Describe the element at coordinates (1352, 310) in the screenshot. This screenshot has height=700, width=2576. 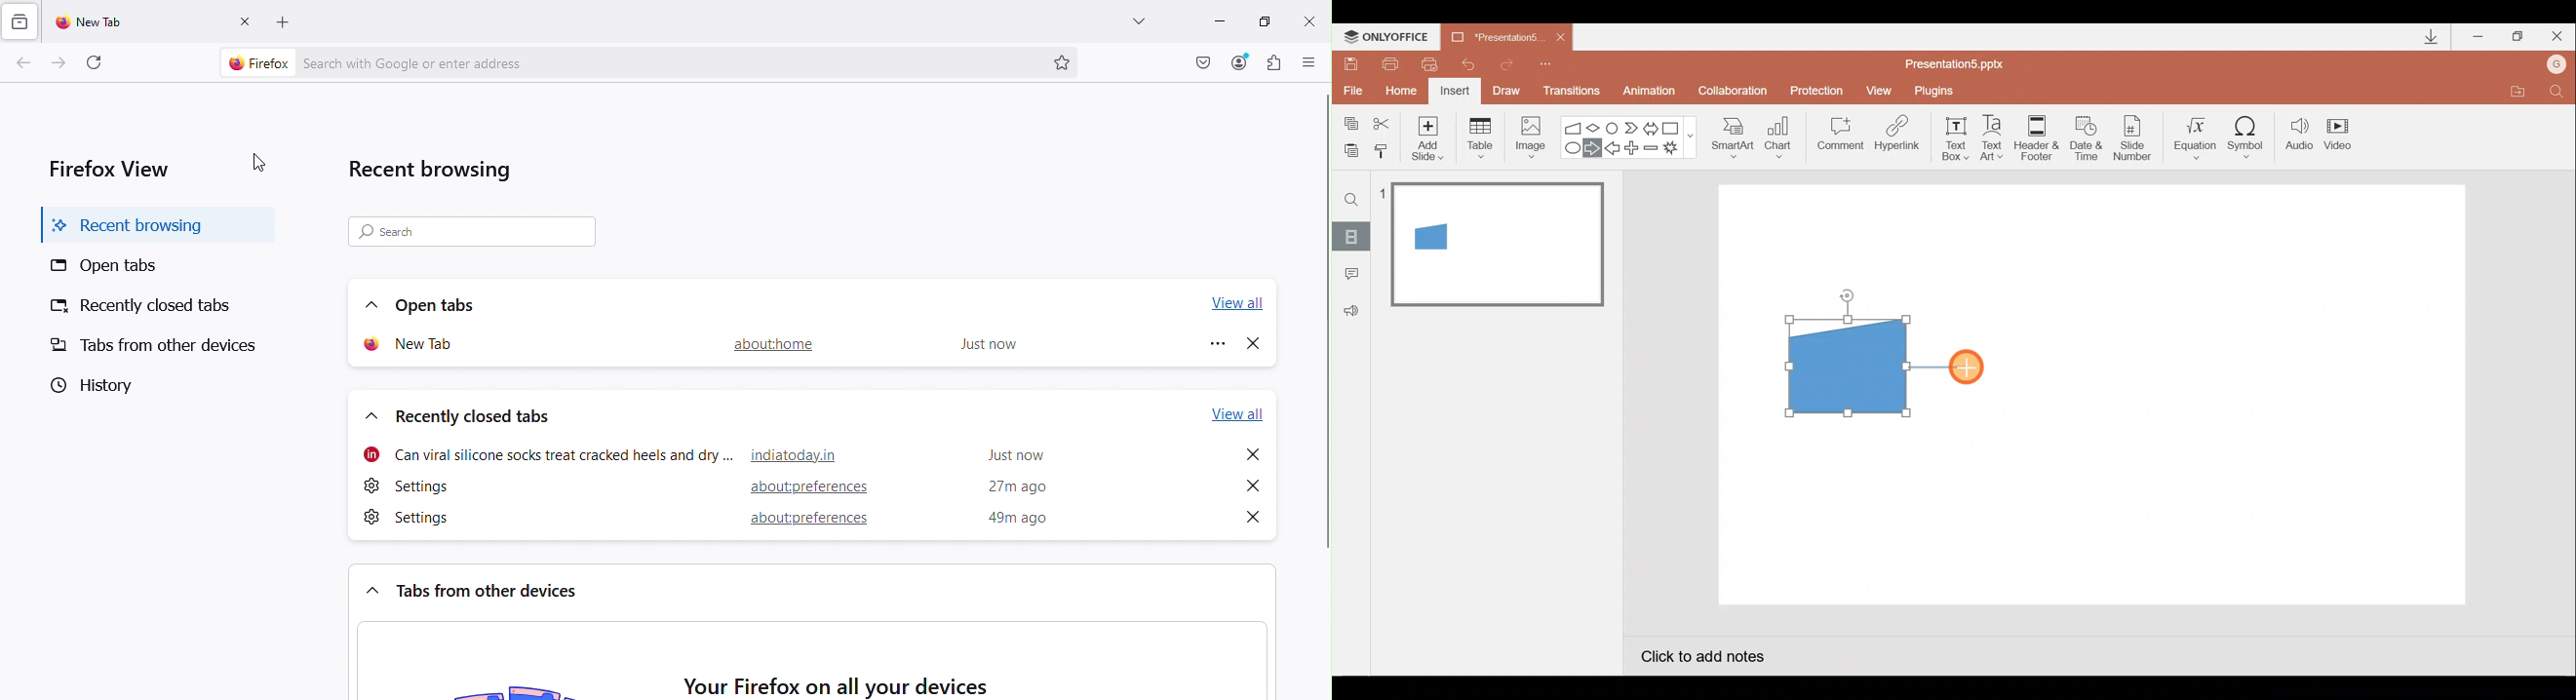
I see `Feedback & support` at that location.